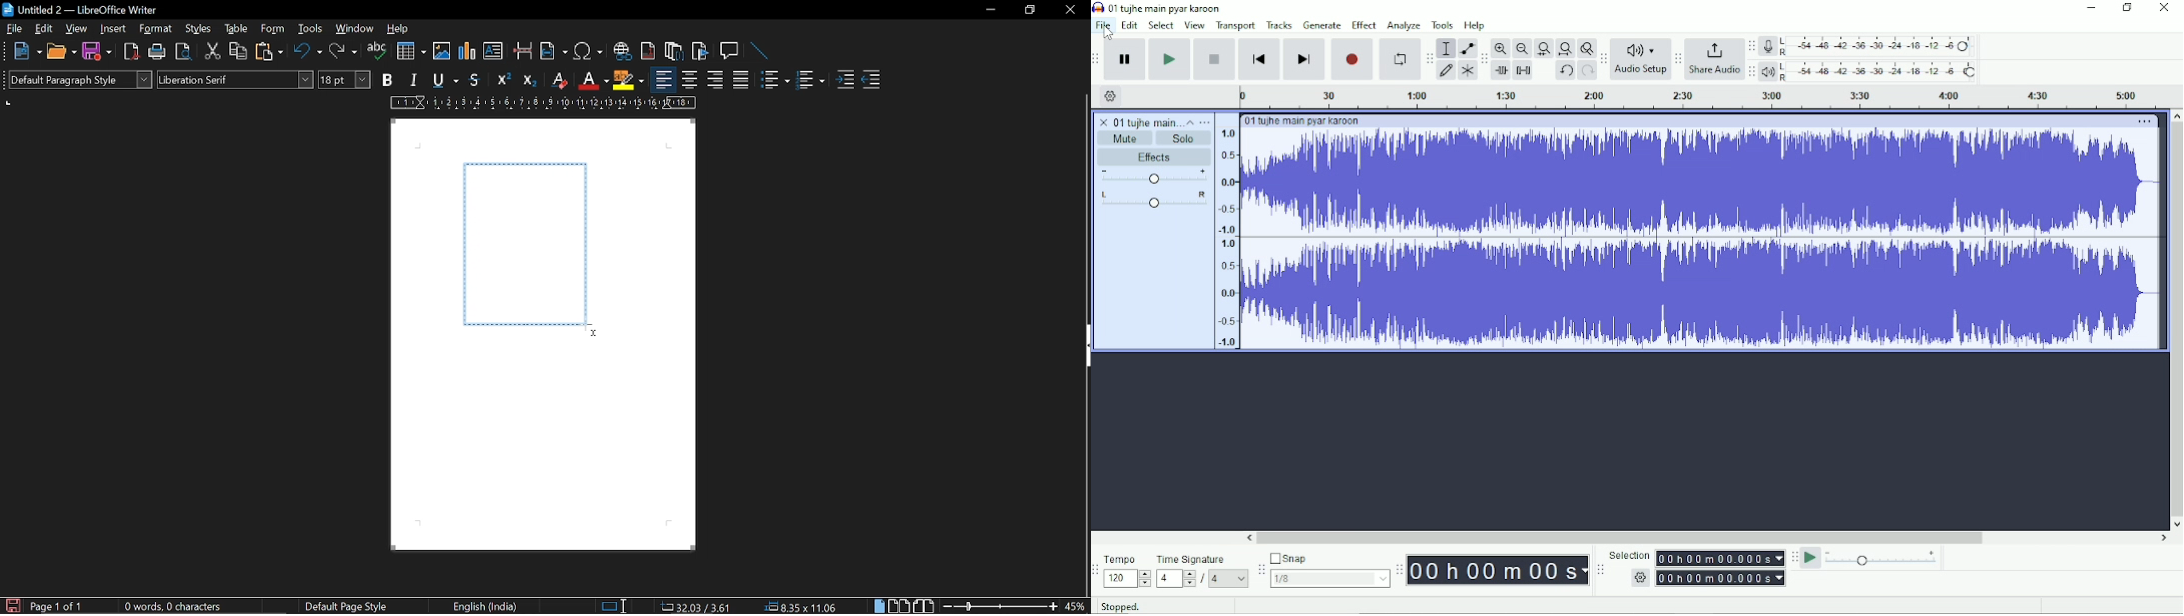 The height and width of the screenshot is (616, 2184). What do you see at coordinates (1153, 177) in the screenshot?
I see `Volume` at bounding box center [1153, 177].